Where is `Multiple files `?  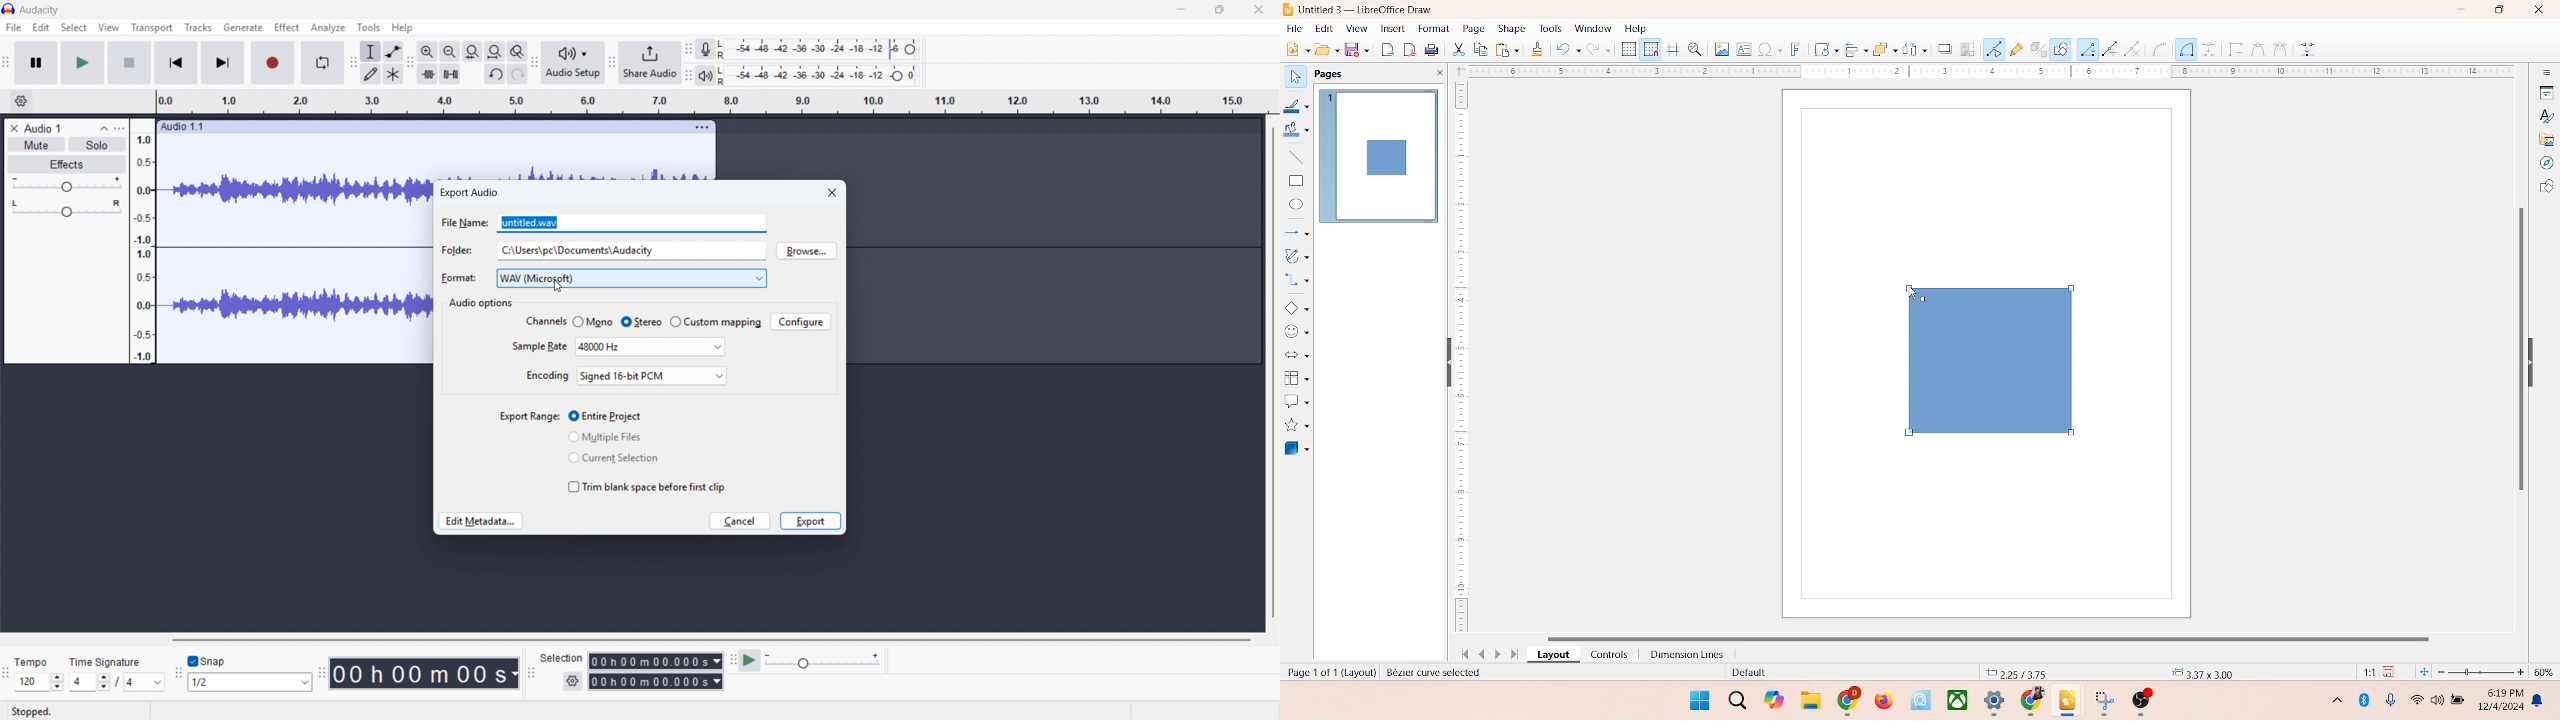 Multiple files  is located at coordinates (606, 437).